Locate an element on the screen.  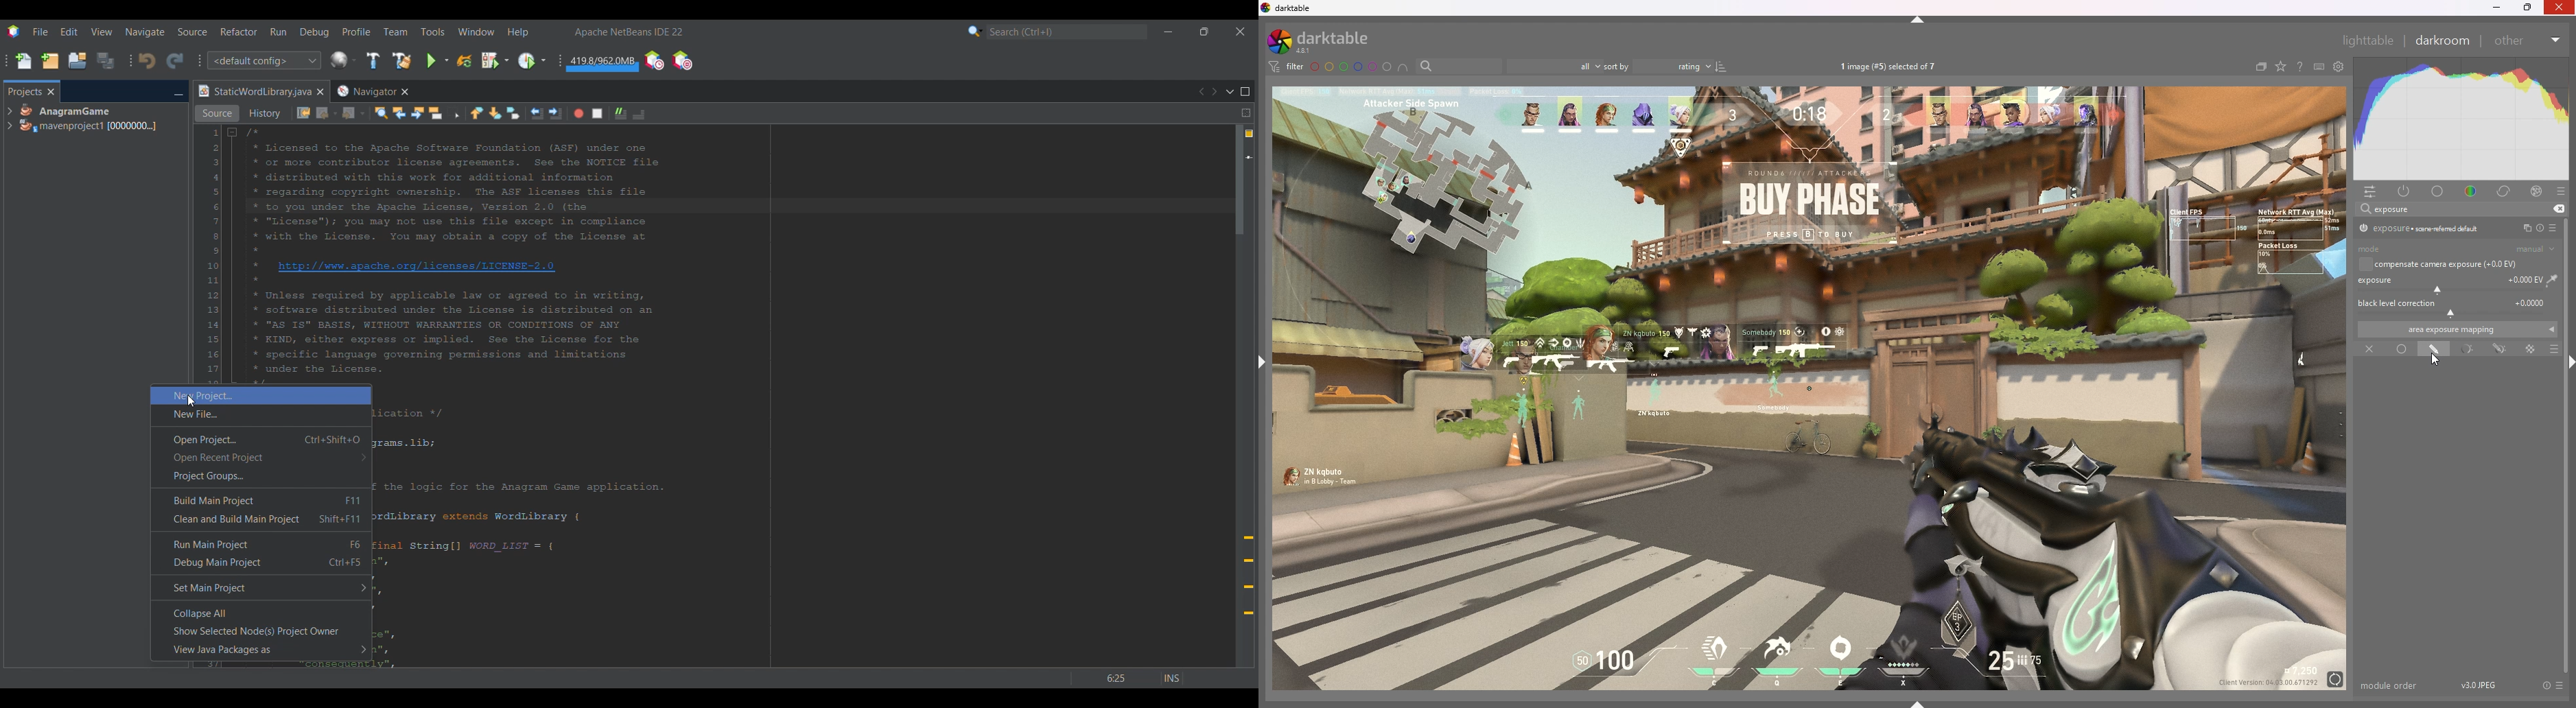
scroll bar is located at coordinates (2571, 504).